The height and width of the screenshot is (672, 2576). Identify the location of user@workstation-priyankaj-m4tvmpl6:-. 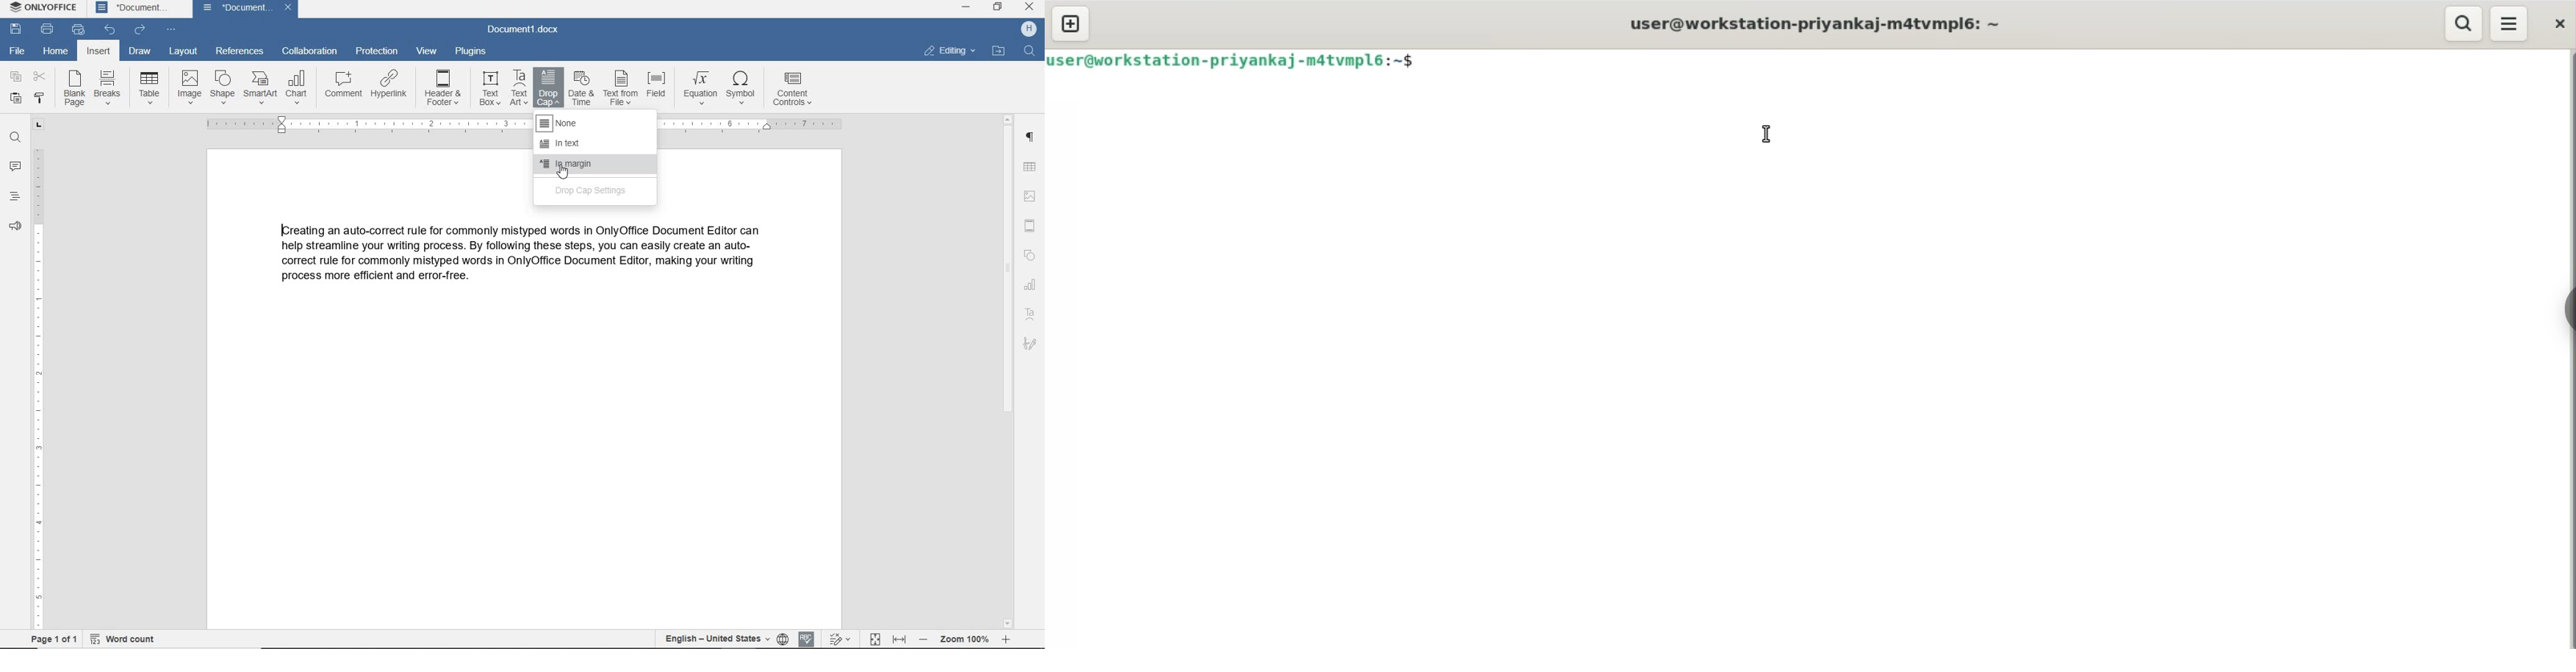
(1826, 23).